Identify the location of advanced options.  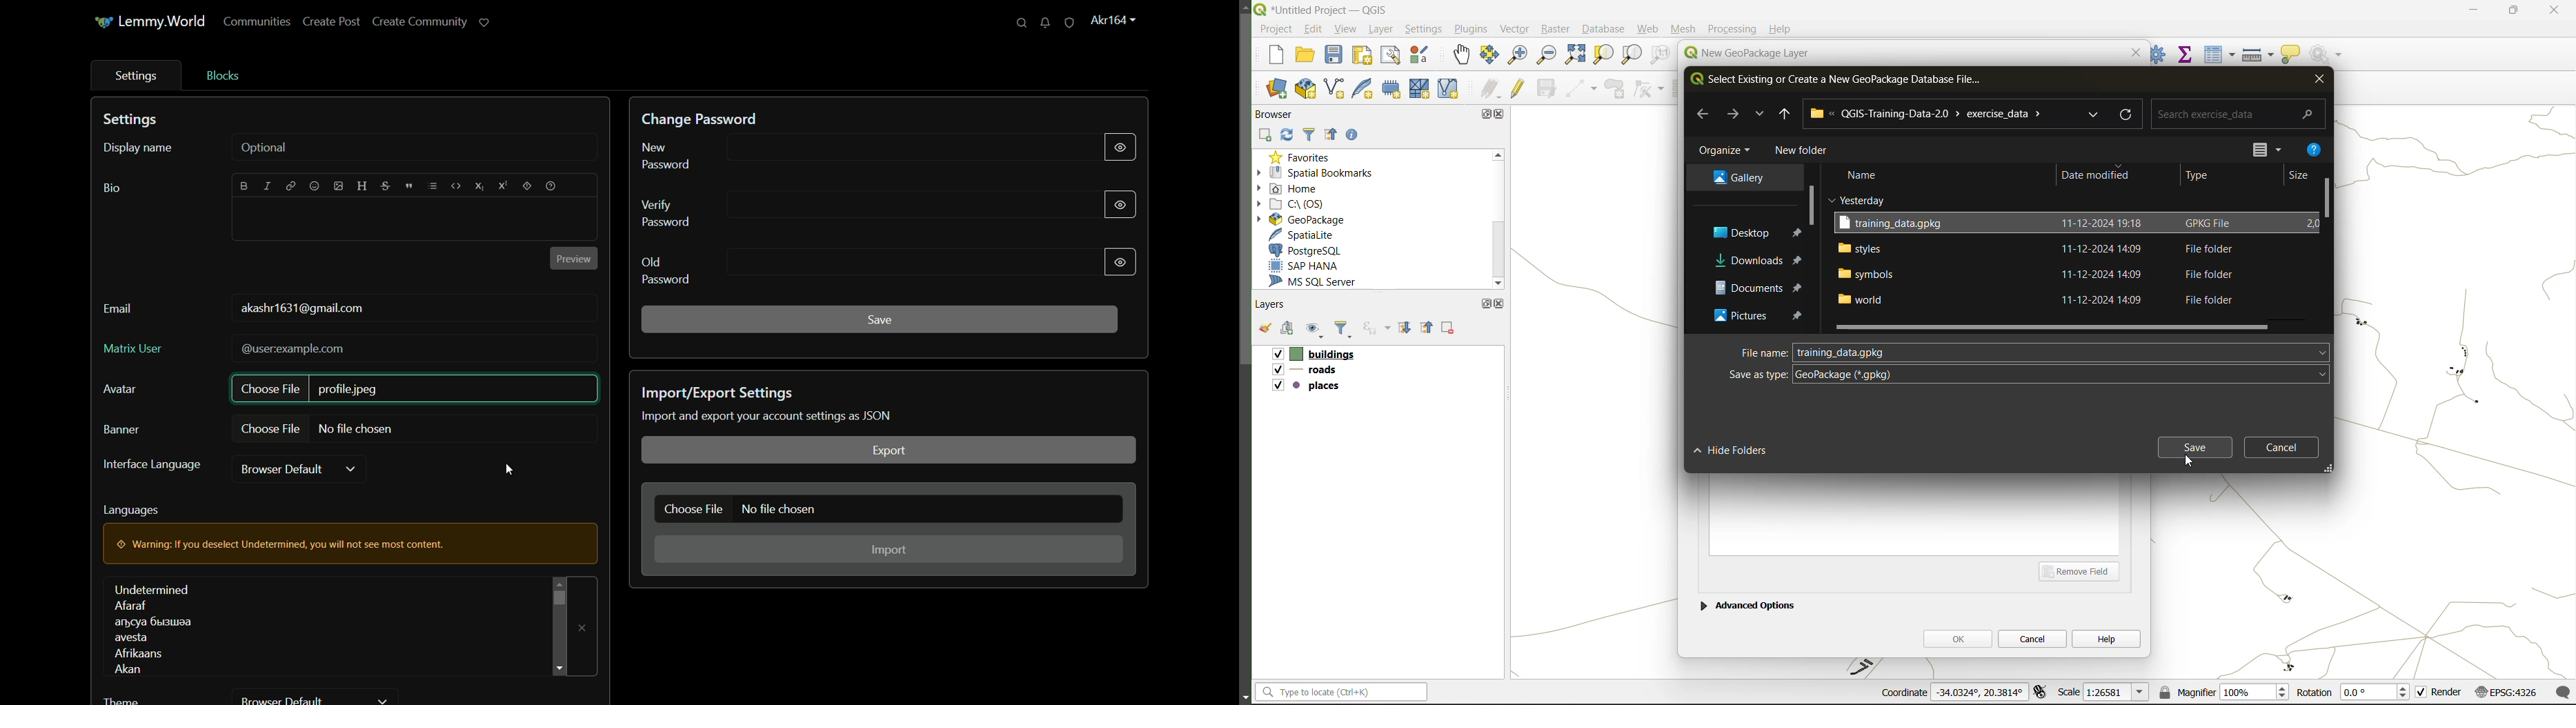
(1747, 604).